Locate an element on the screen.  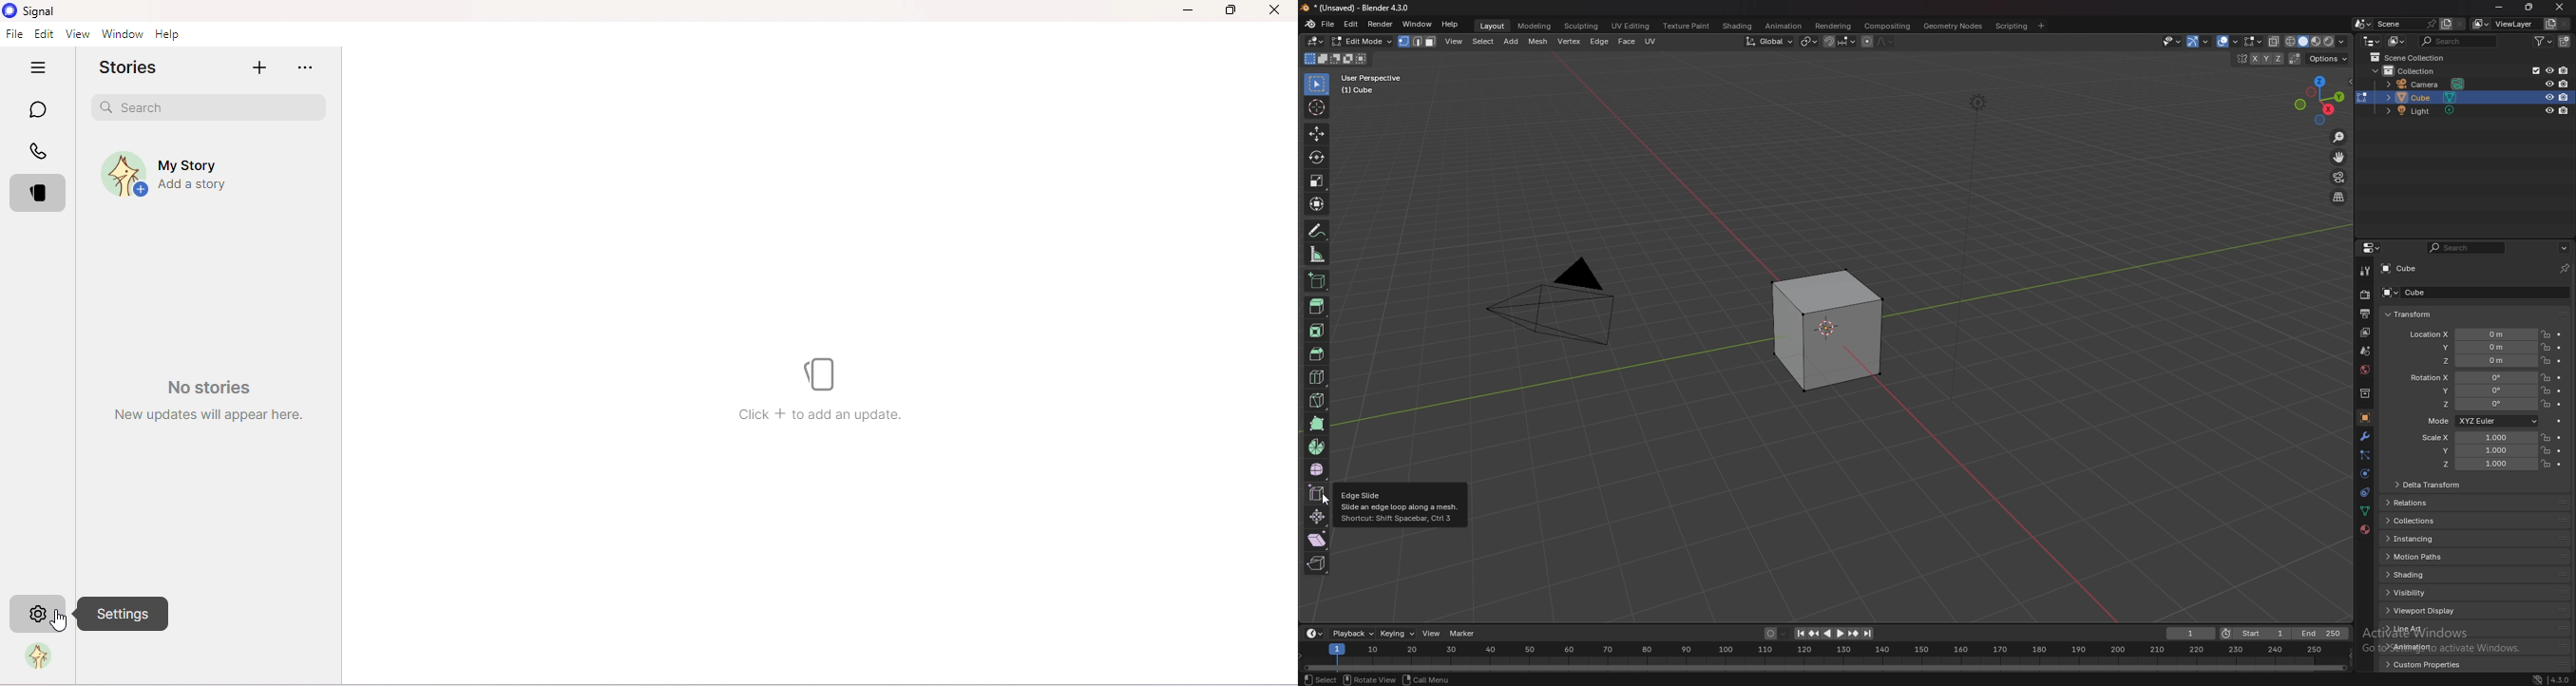
animation is located at coordinates (1785, 25).